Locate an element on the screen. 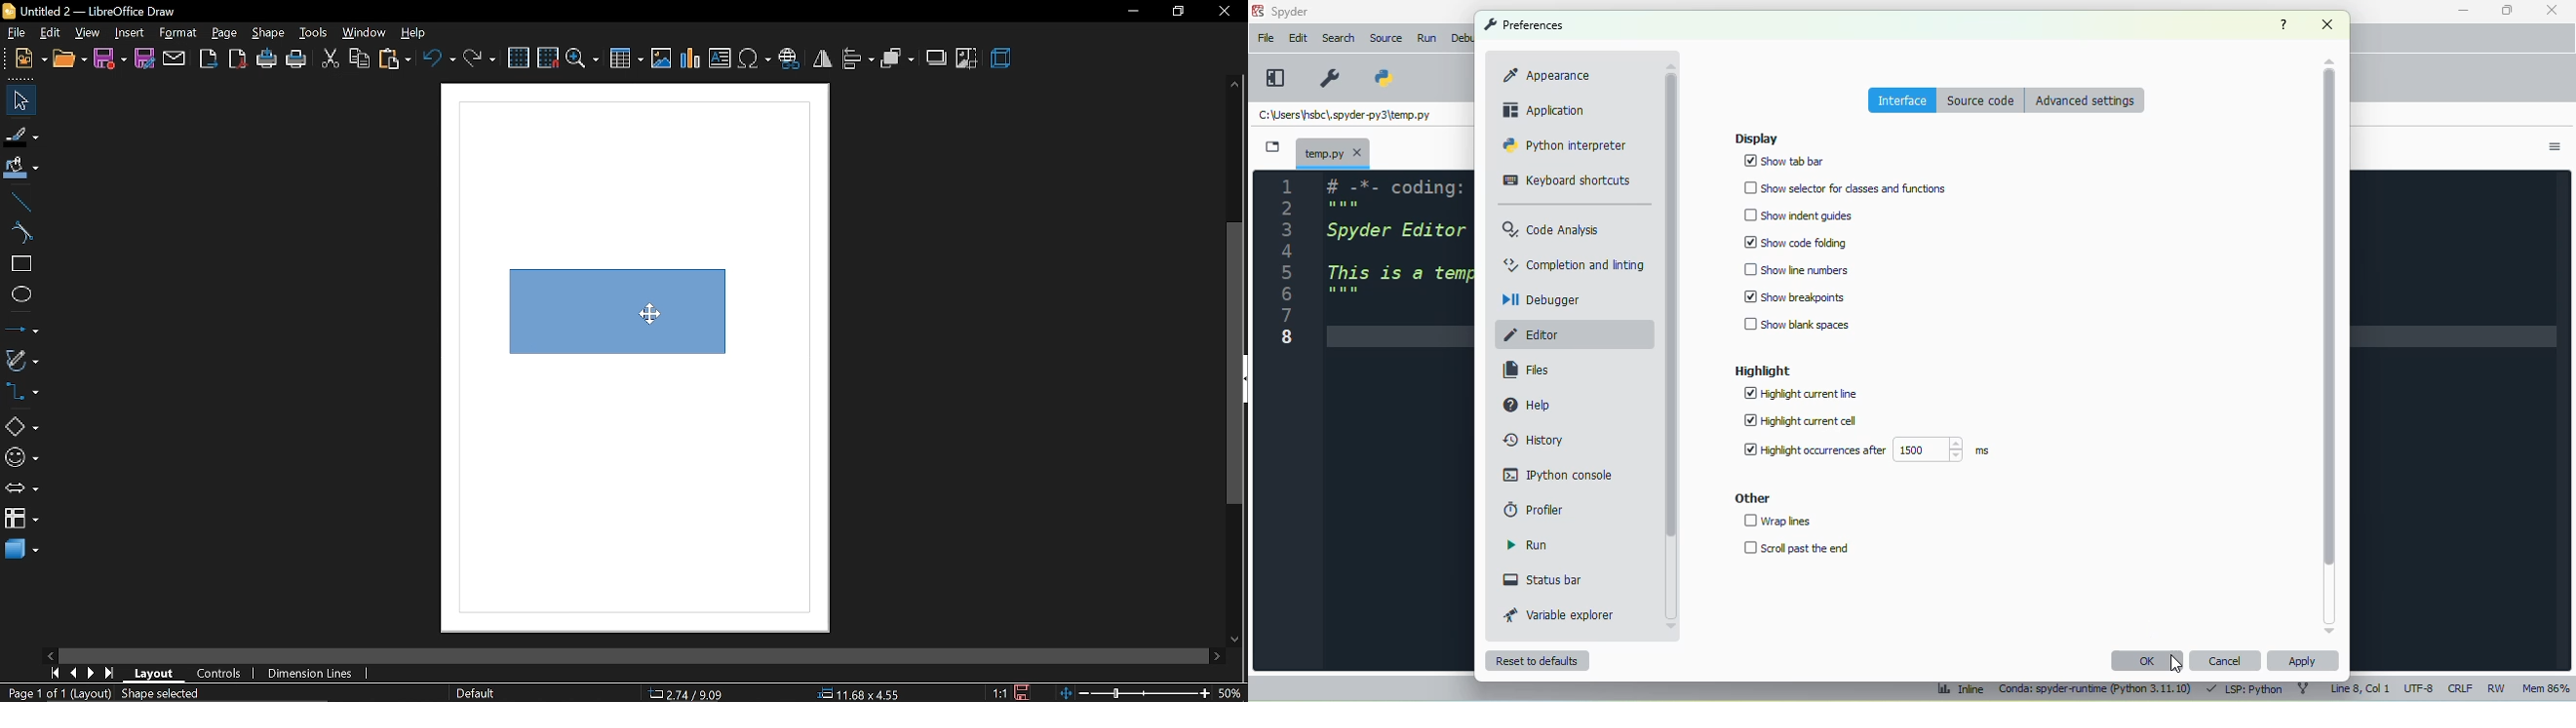 The width and height of the screenshot is (2576, 728). show breakpoints is located at coordinates (1795, 298).